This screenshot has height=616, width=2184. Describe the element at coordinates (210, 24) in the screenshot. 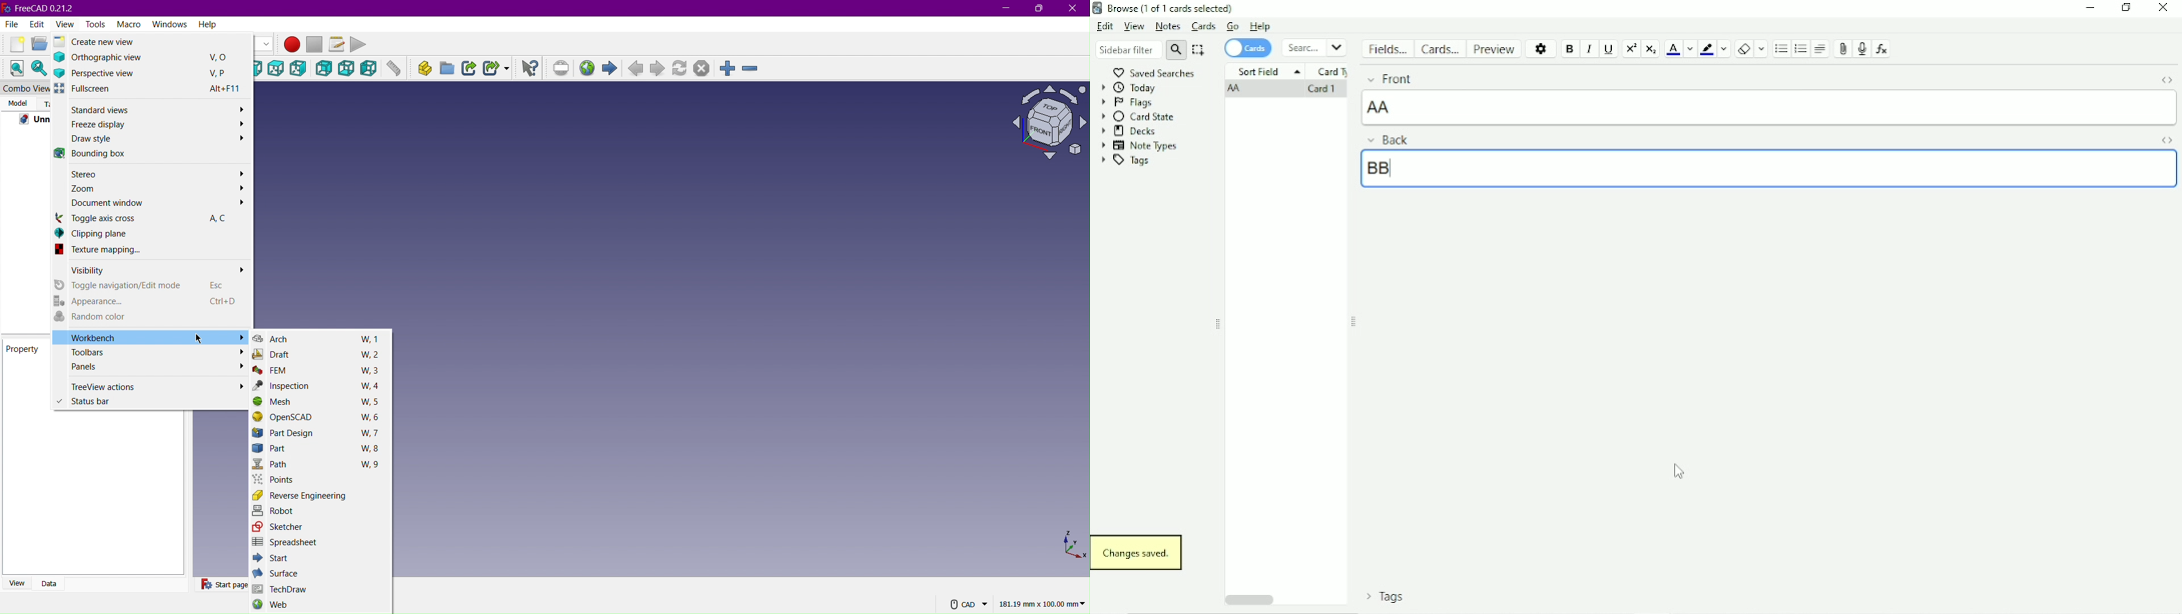

I see `Help` at that location.